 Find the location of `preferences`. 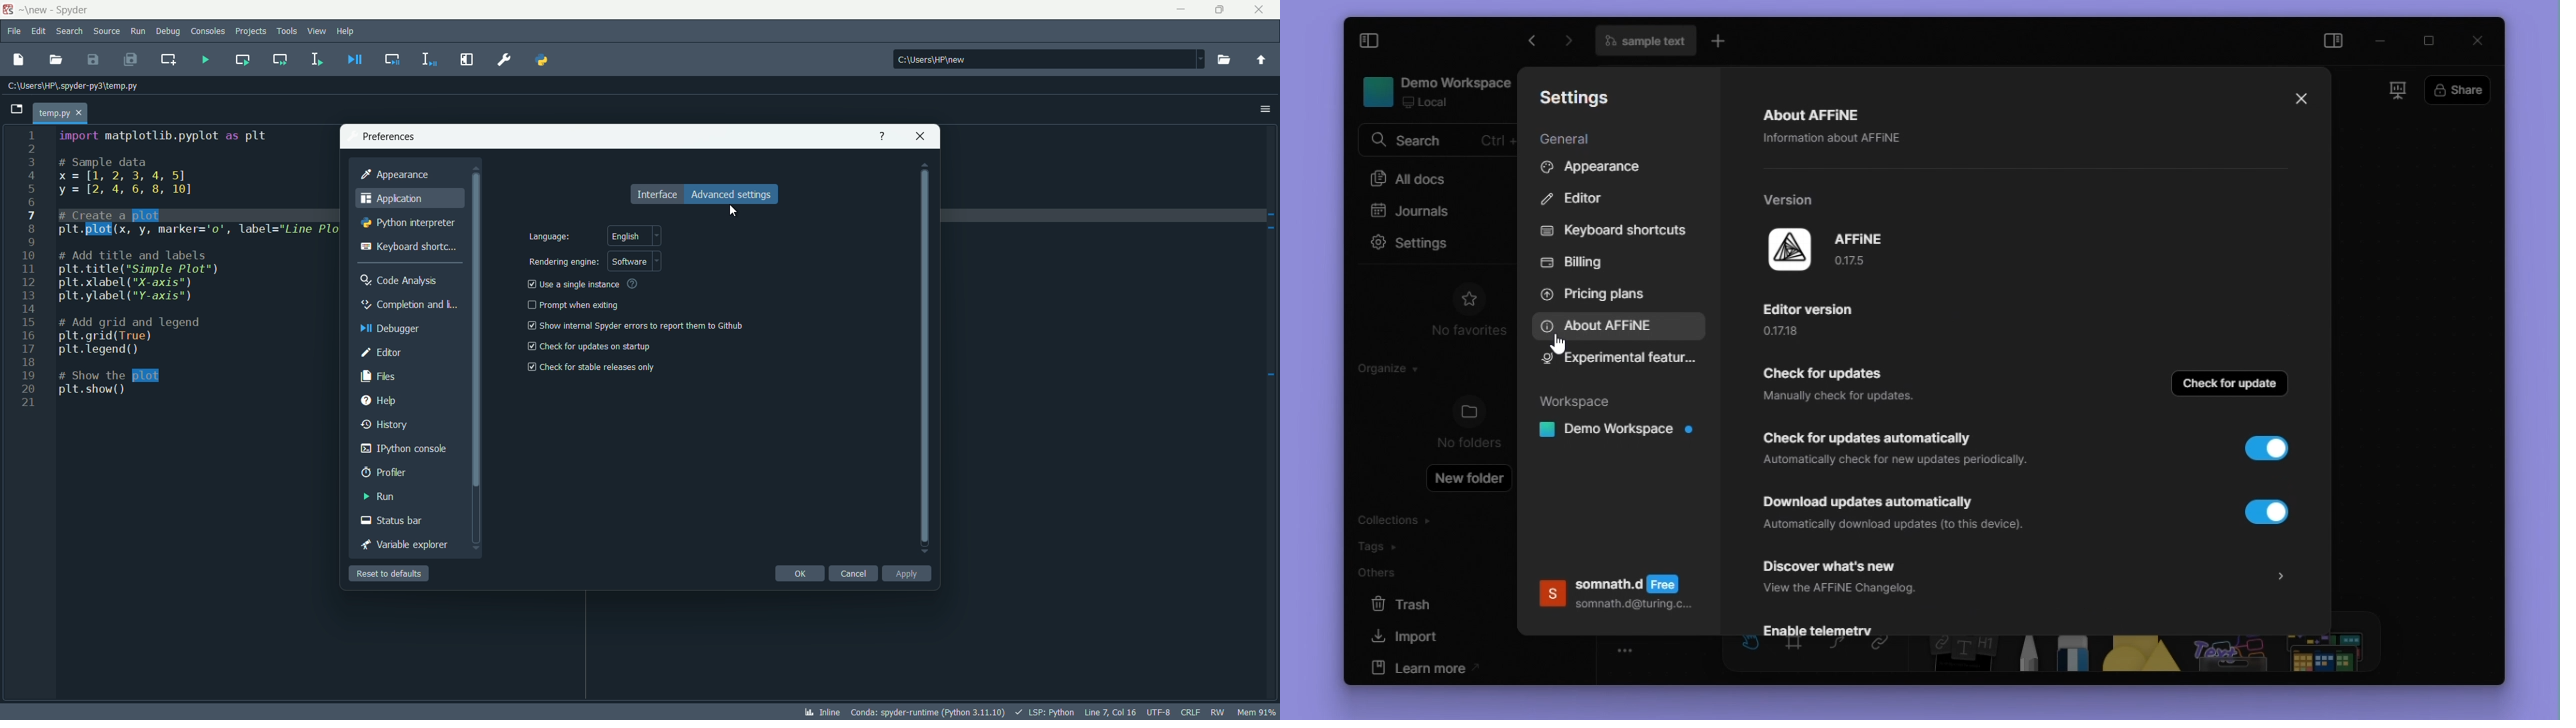

preferences is located at coordinates (505, 59).